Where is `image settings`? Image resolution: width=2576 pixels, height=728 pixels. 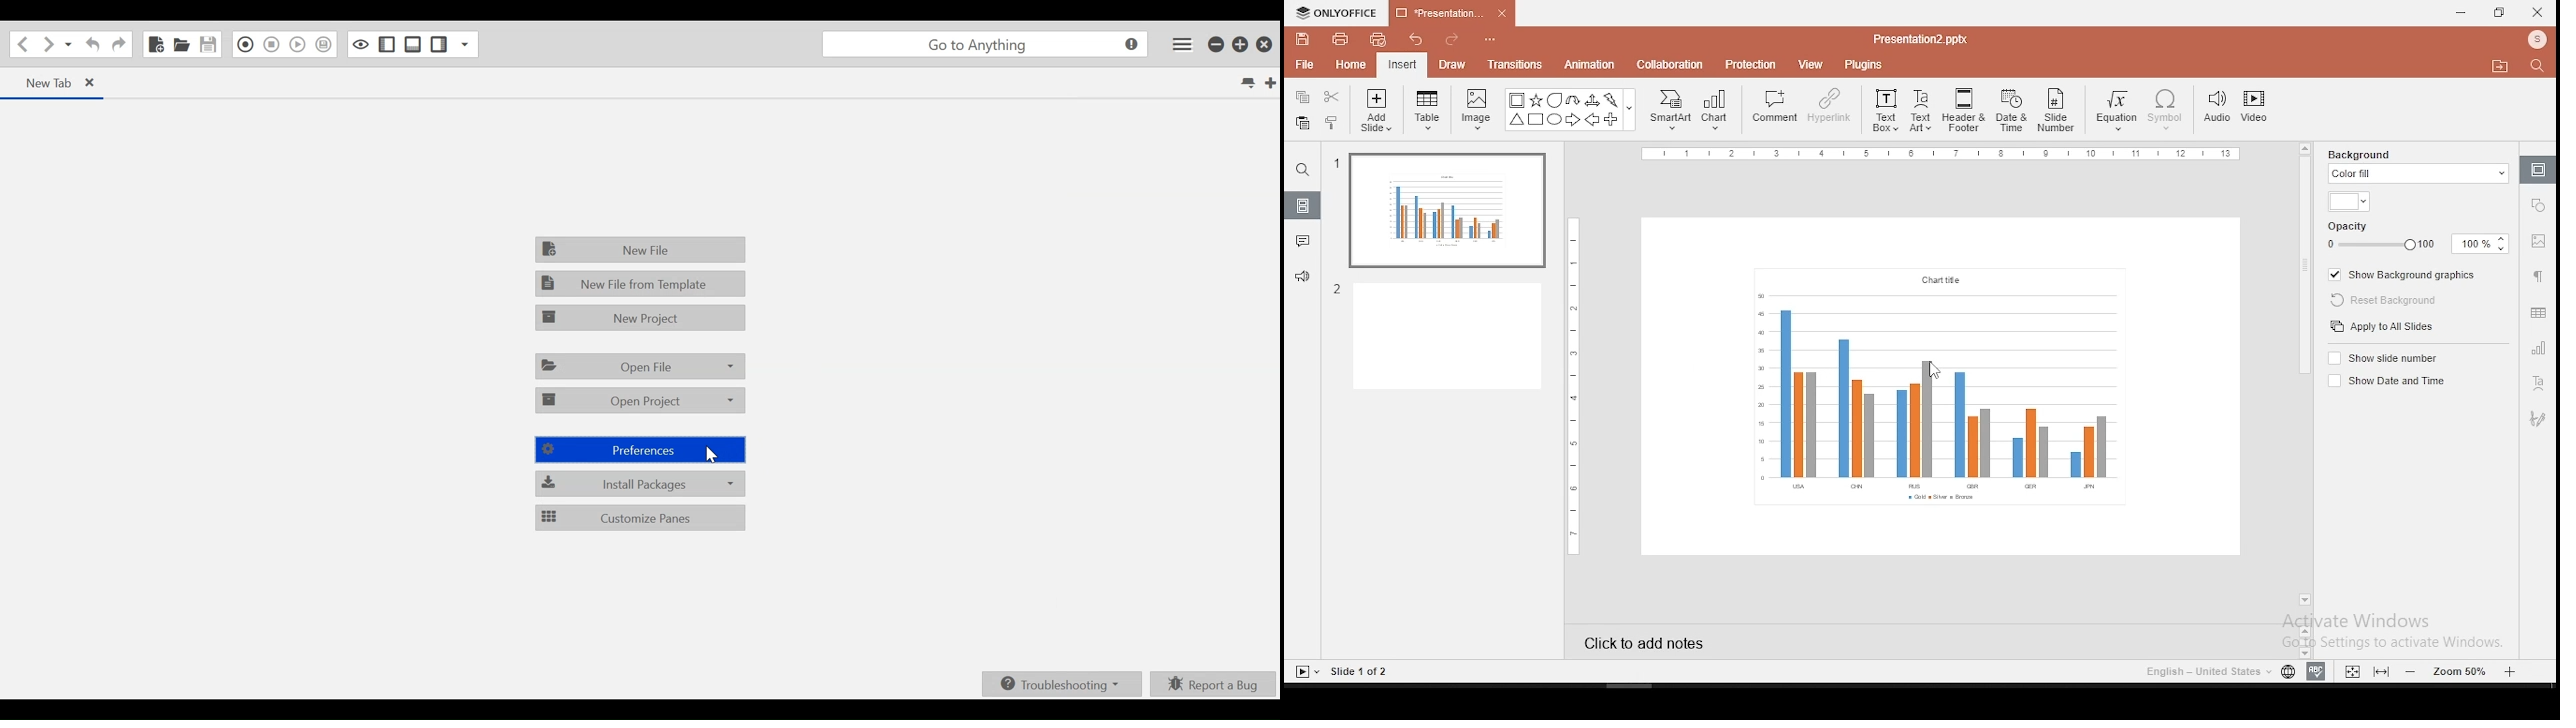
image settings is located at coordinates (2538, 242).